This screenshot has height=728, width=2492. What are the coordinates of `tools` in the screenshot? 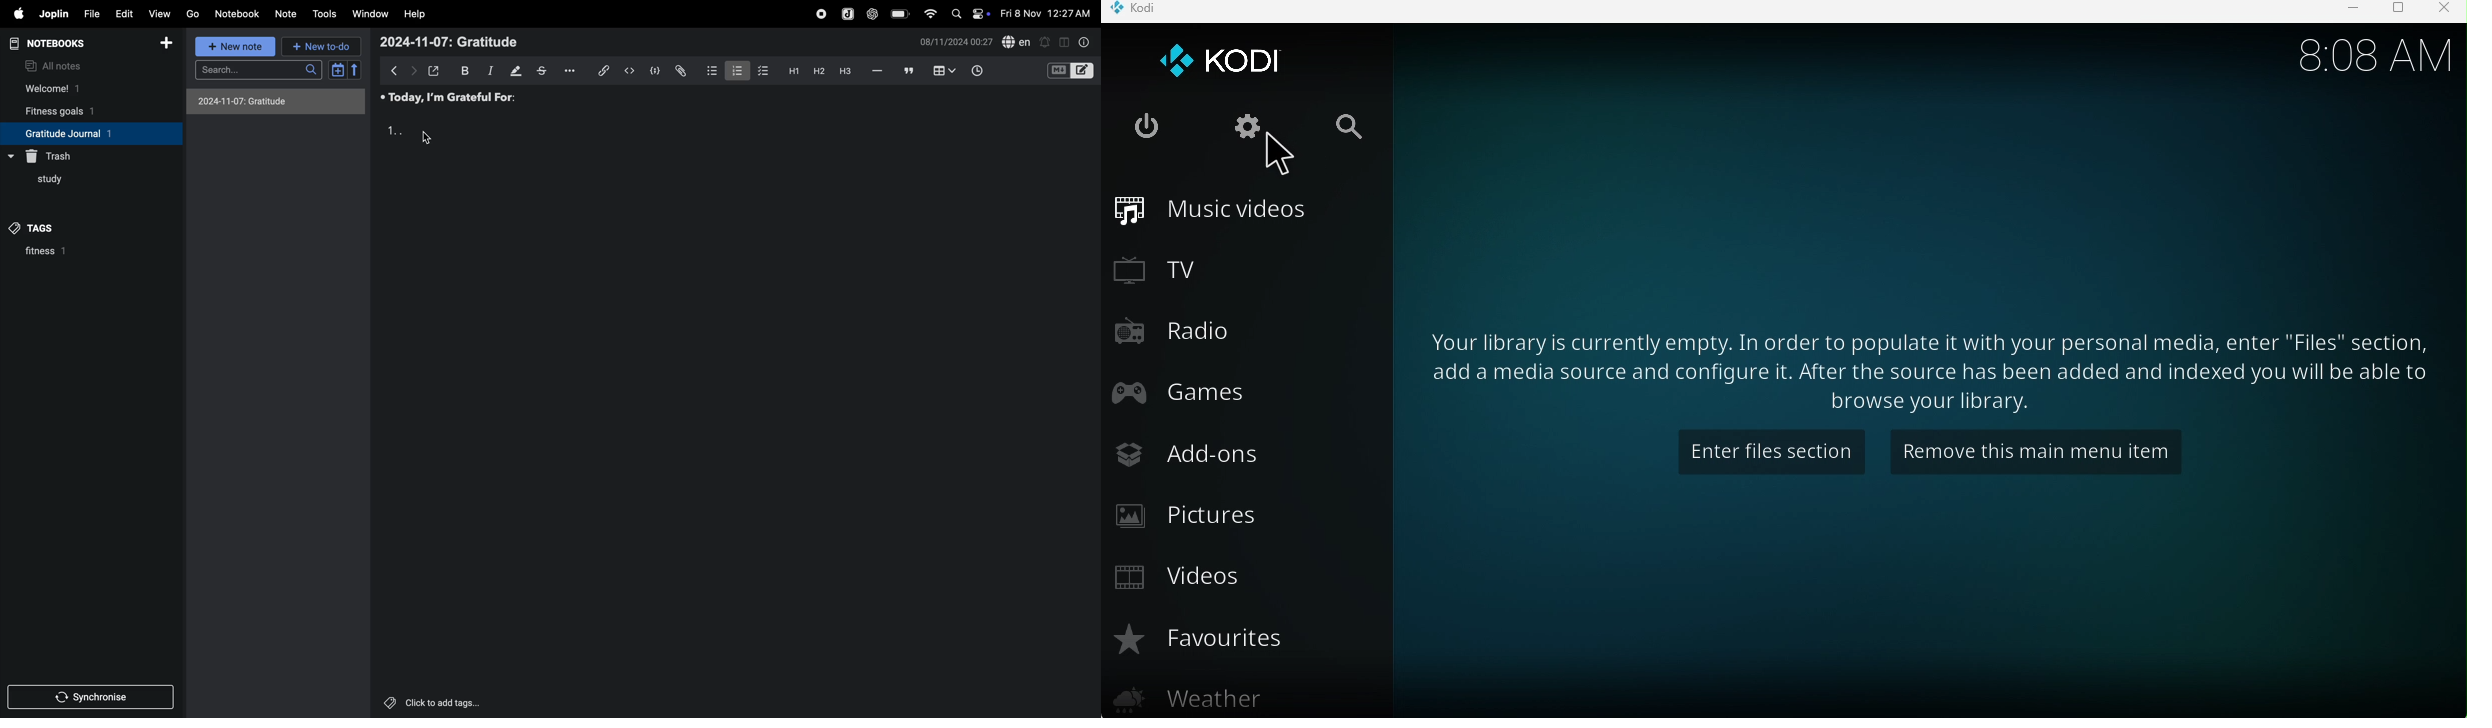 It's located at (324, 14).